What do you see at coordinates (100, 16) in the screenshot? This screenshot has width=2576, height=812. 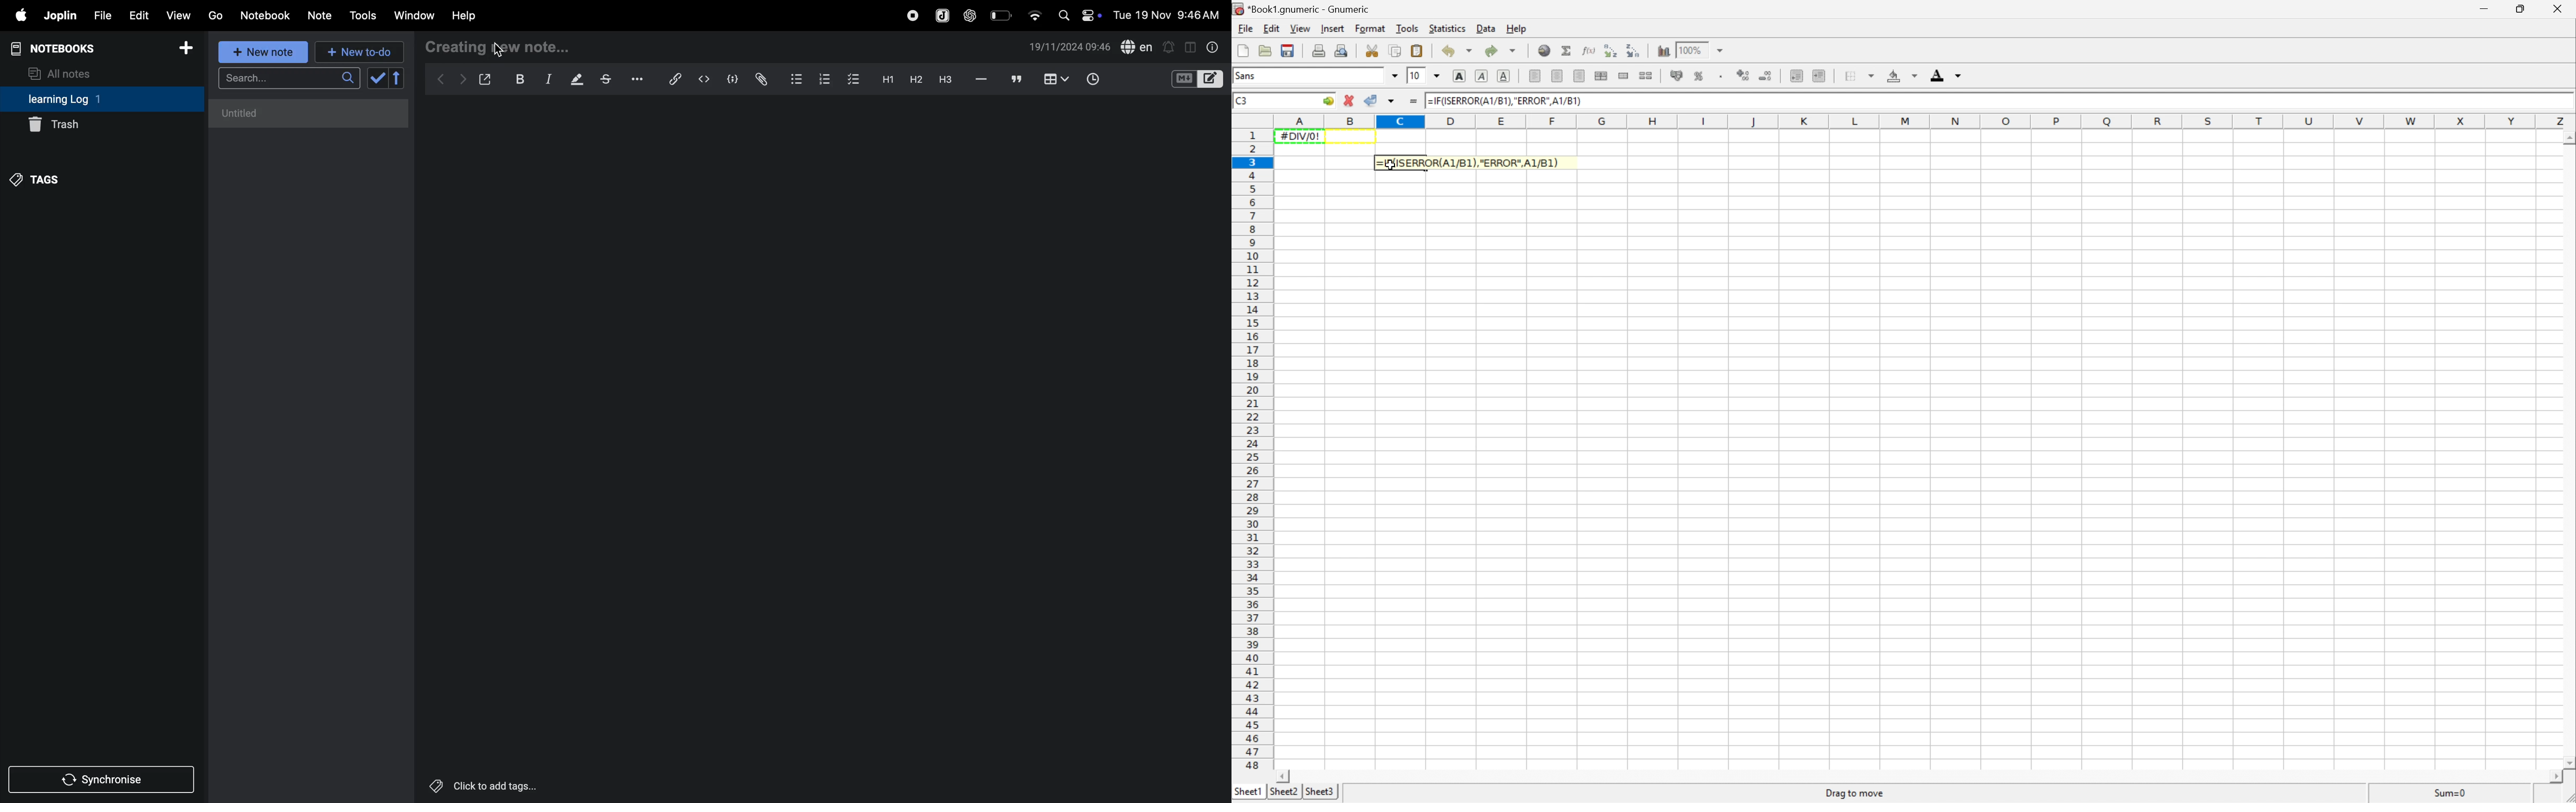 I see `file` at bounding box center [100, 16].